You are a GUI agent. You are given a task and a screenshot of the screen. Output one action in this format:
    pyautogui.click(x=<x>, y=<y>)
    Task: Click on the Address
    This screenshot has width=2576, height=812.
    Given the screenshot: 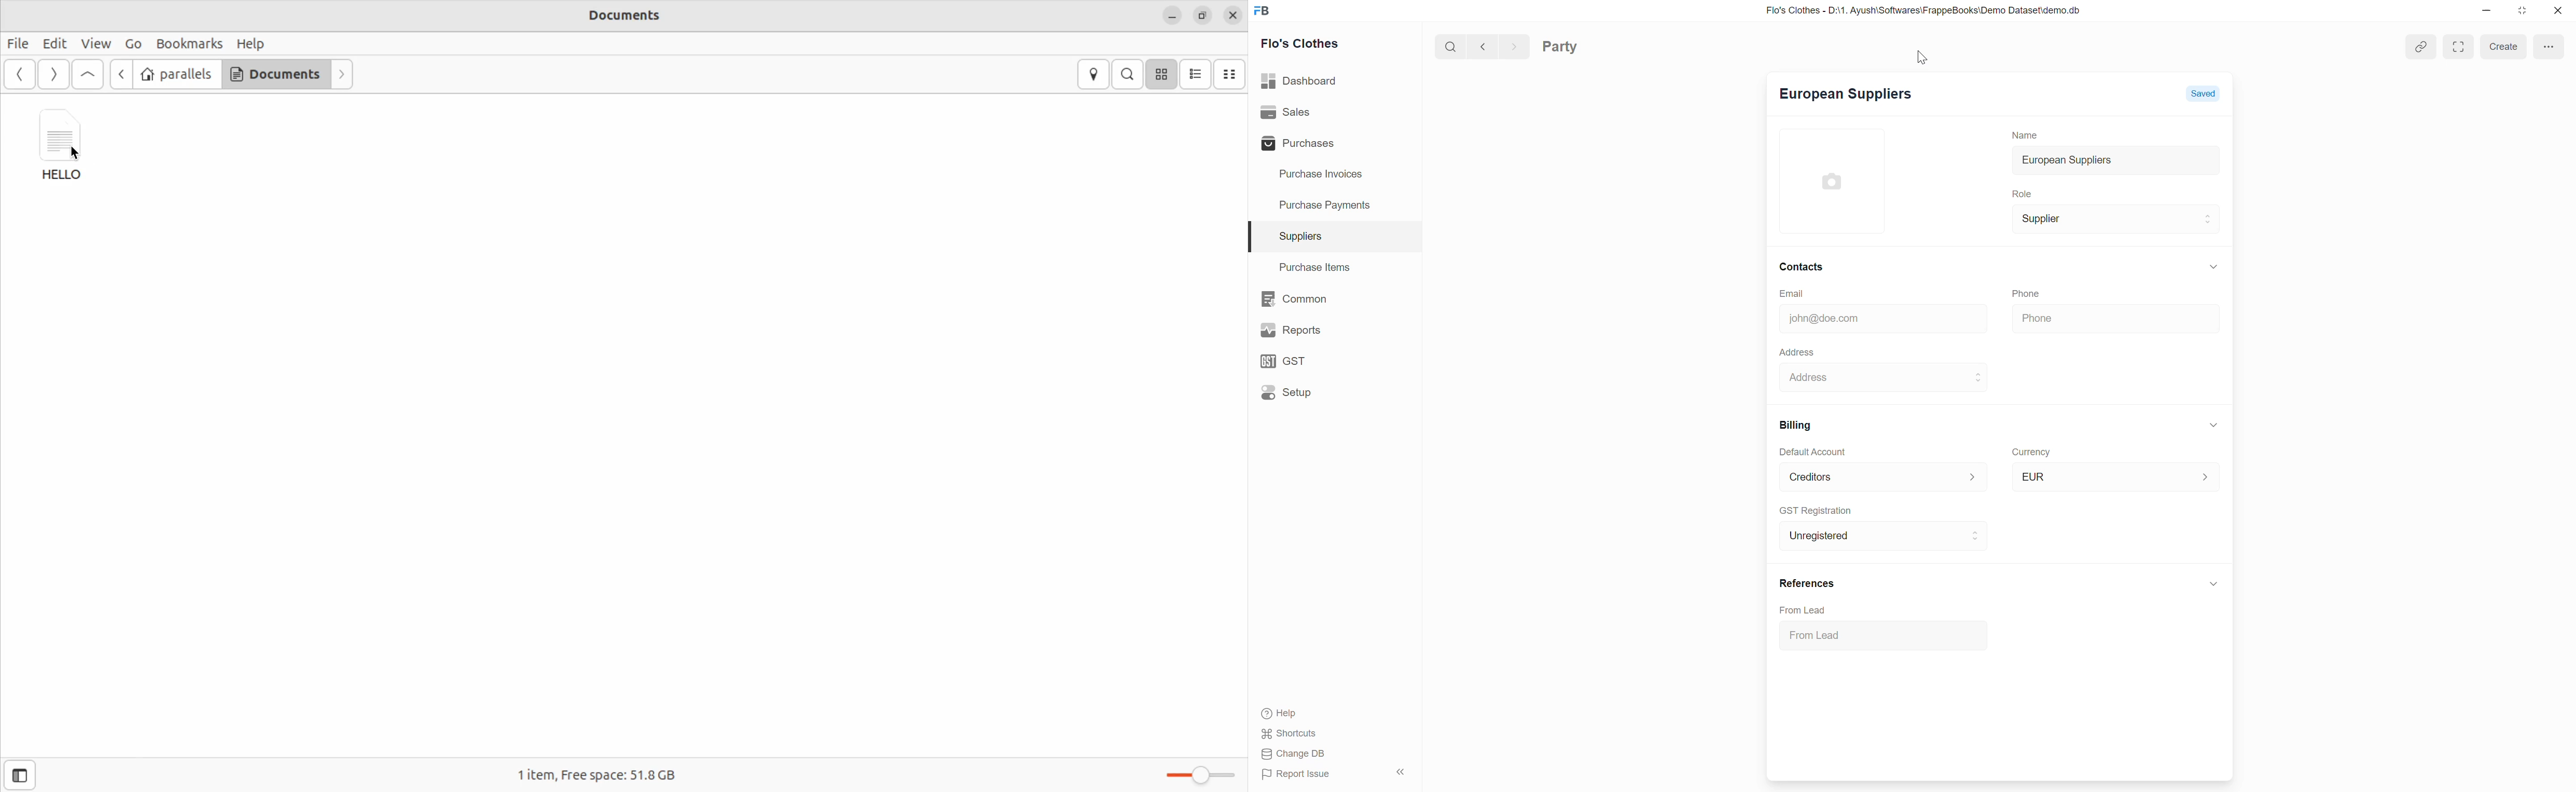 What is the action you would take?
    pyautogui.click(x=1815, y=378)
    